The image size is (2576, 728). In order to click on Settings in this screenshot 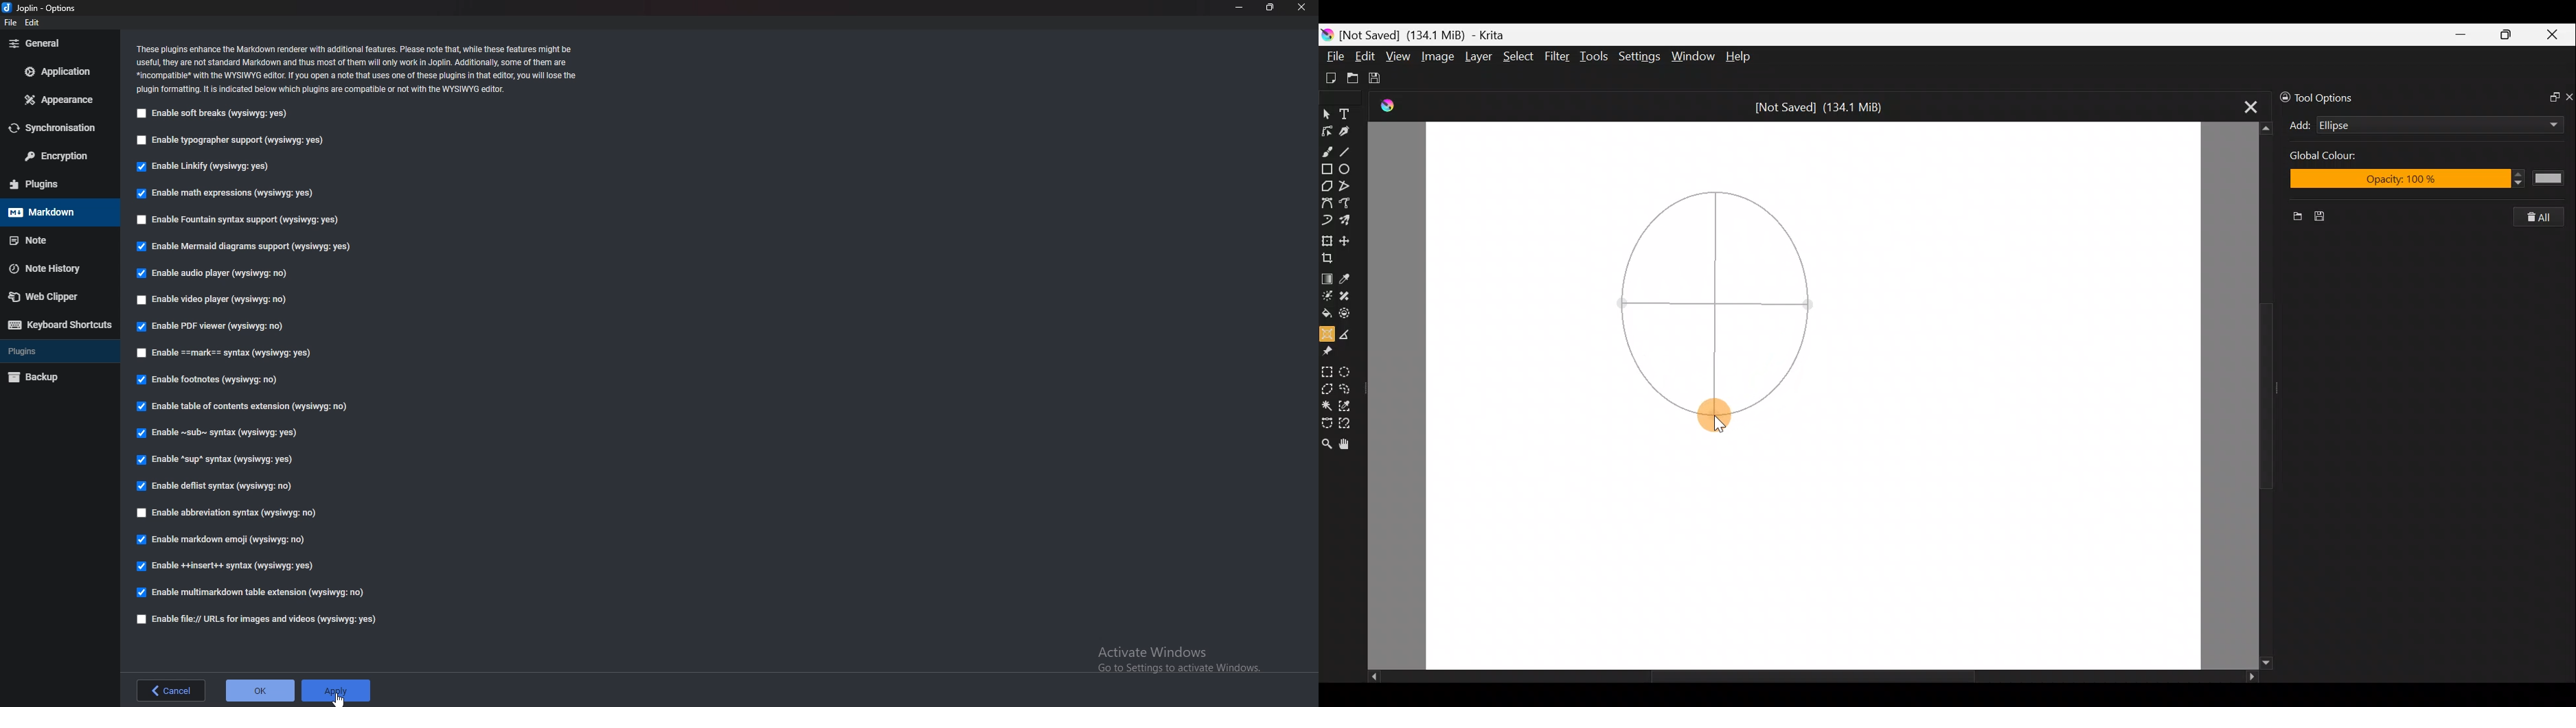, I will do `click(1638, 56)`.